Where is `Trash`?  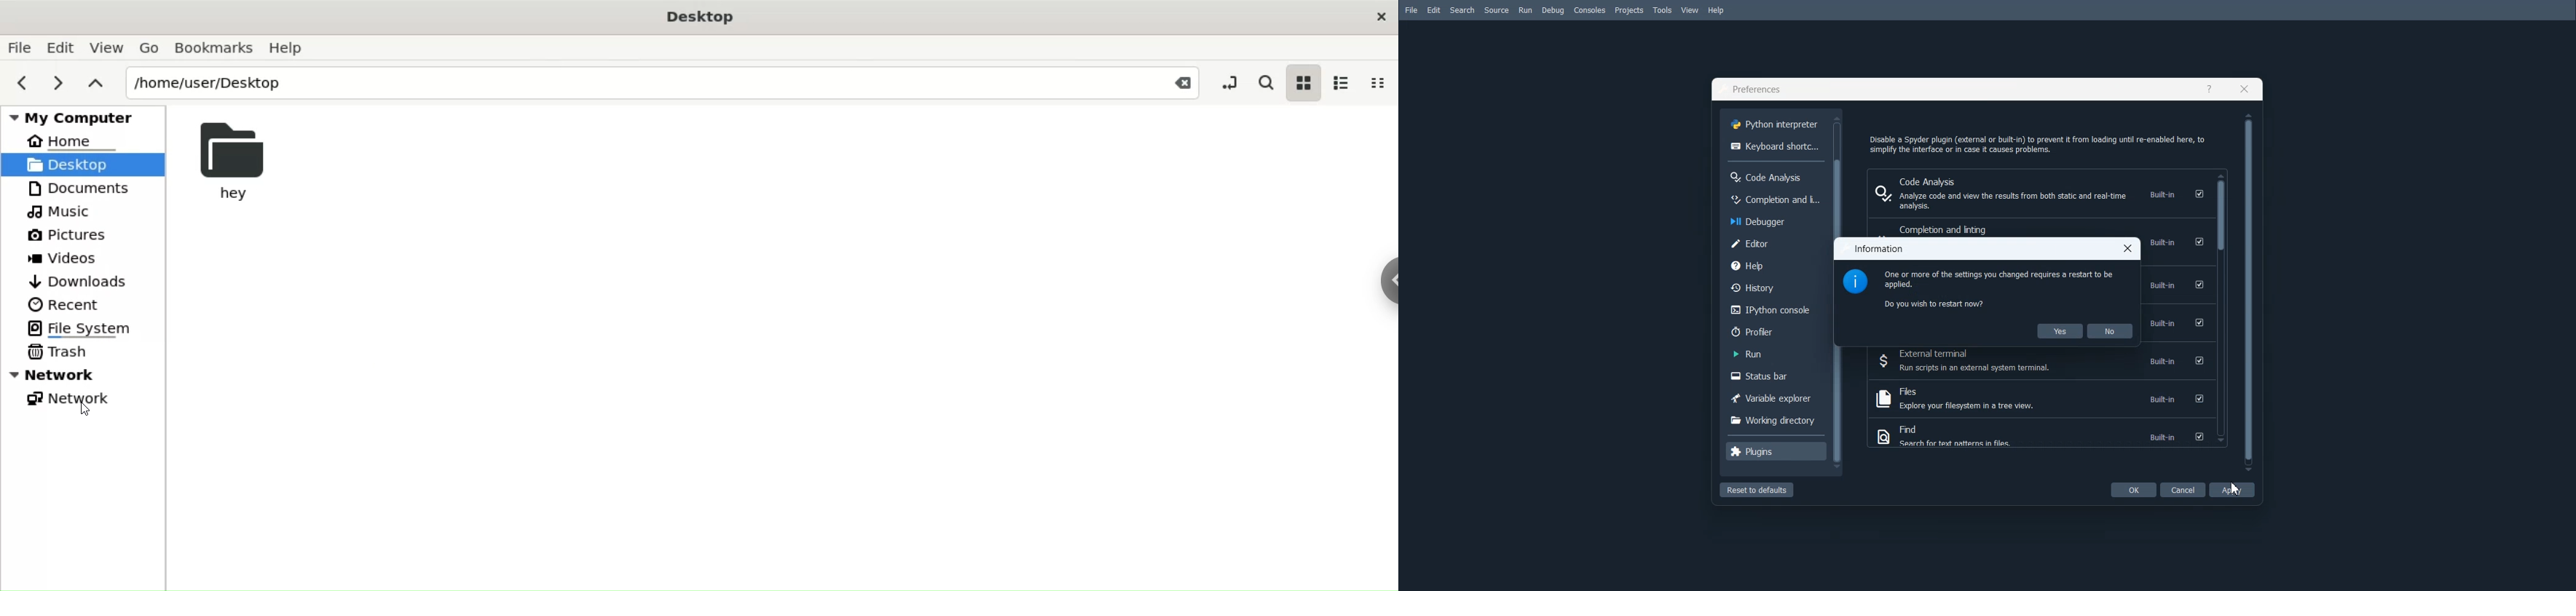 Trash is located at coordinates (64, 350).